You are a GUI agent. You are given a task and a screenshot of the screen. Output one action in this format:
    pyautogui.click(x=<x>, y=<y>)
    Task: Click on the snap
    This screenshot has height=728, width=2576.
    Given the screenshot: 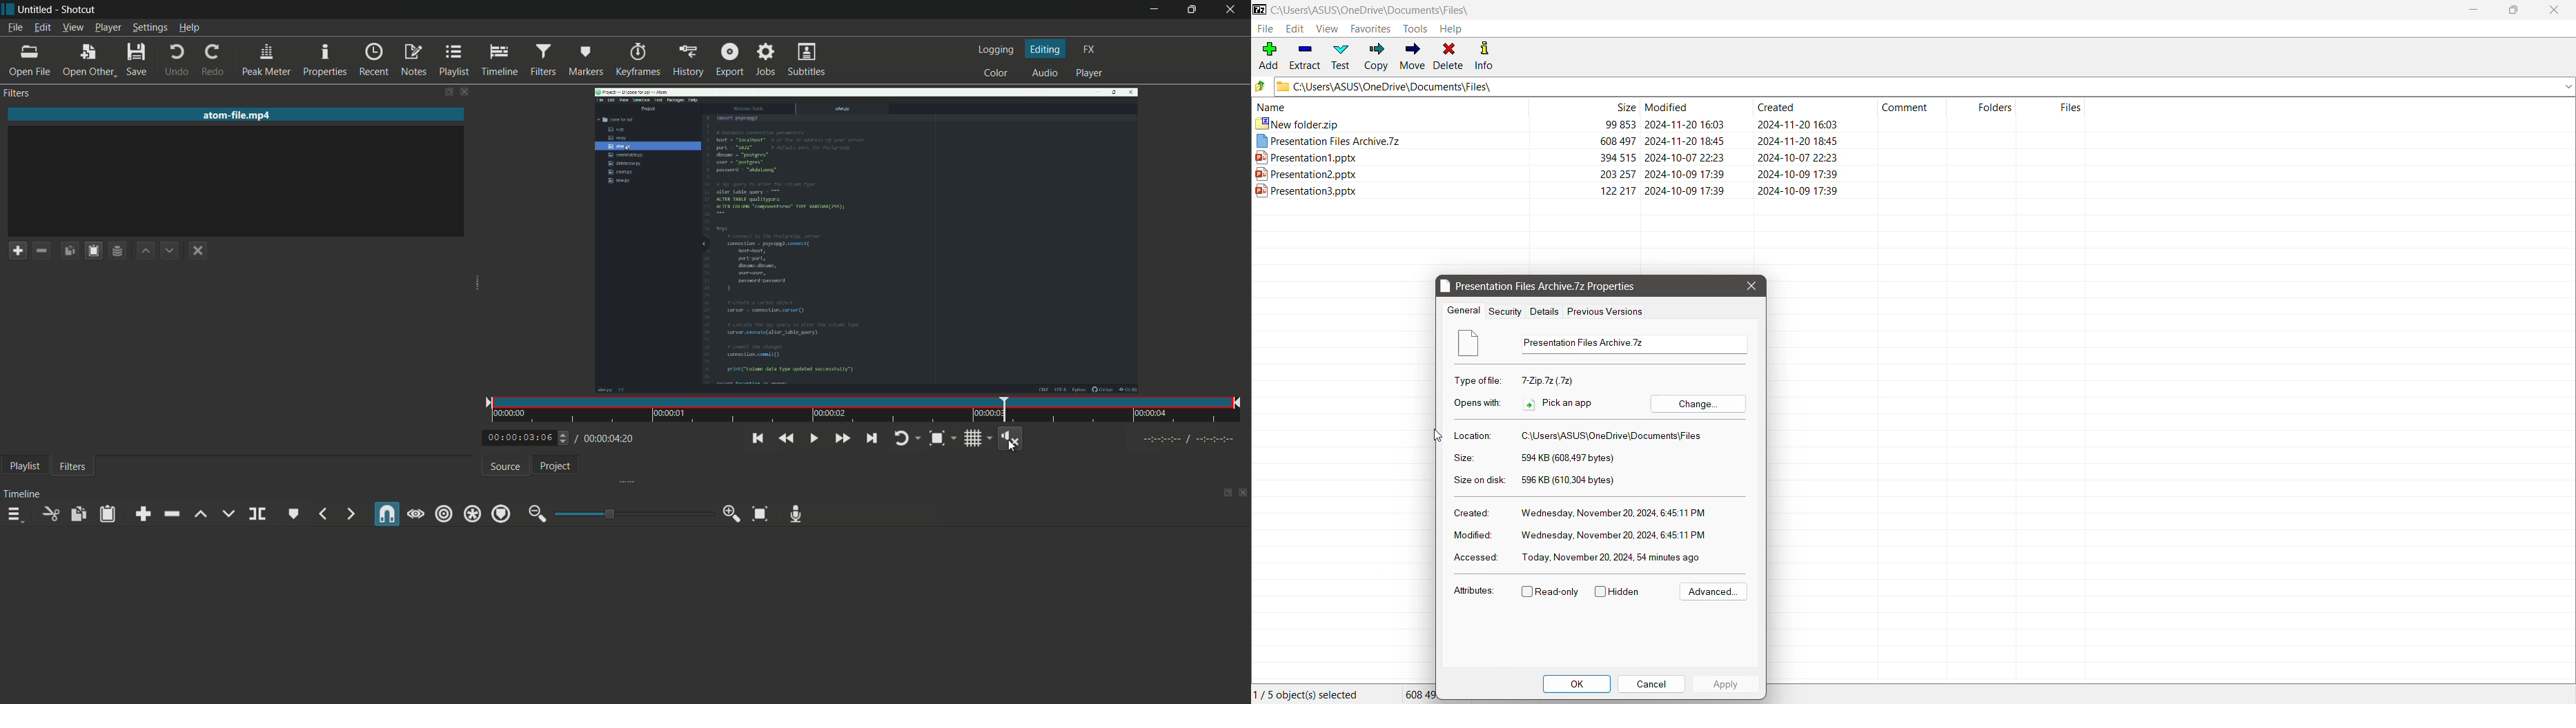 What is the action you would take?
    pyautogui.click(x=386, y=514)
    